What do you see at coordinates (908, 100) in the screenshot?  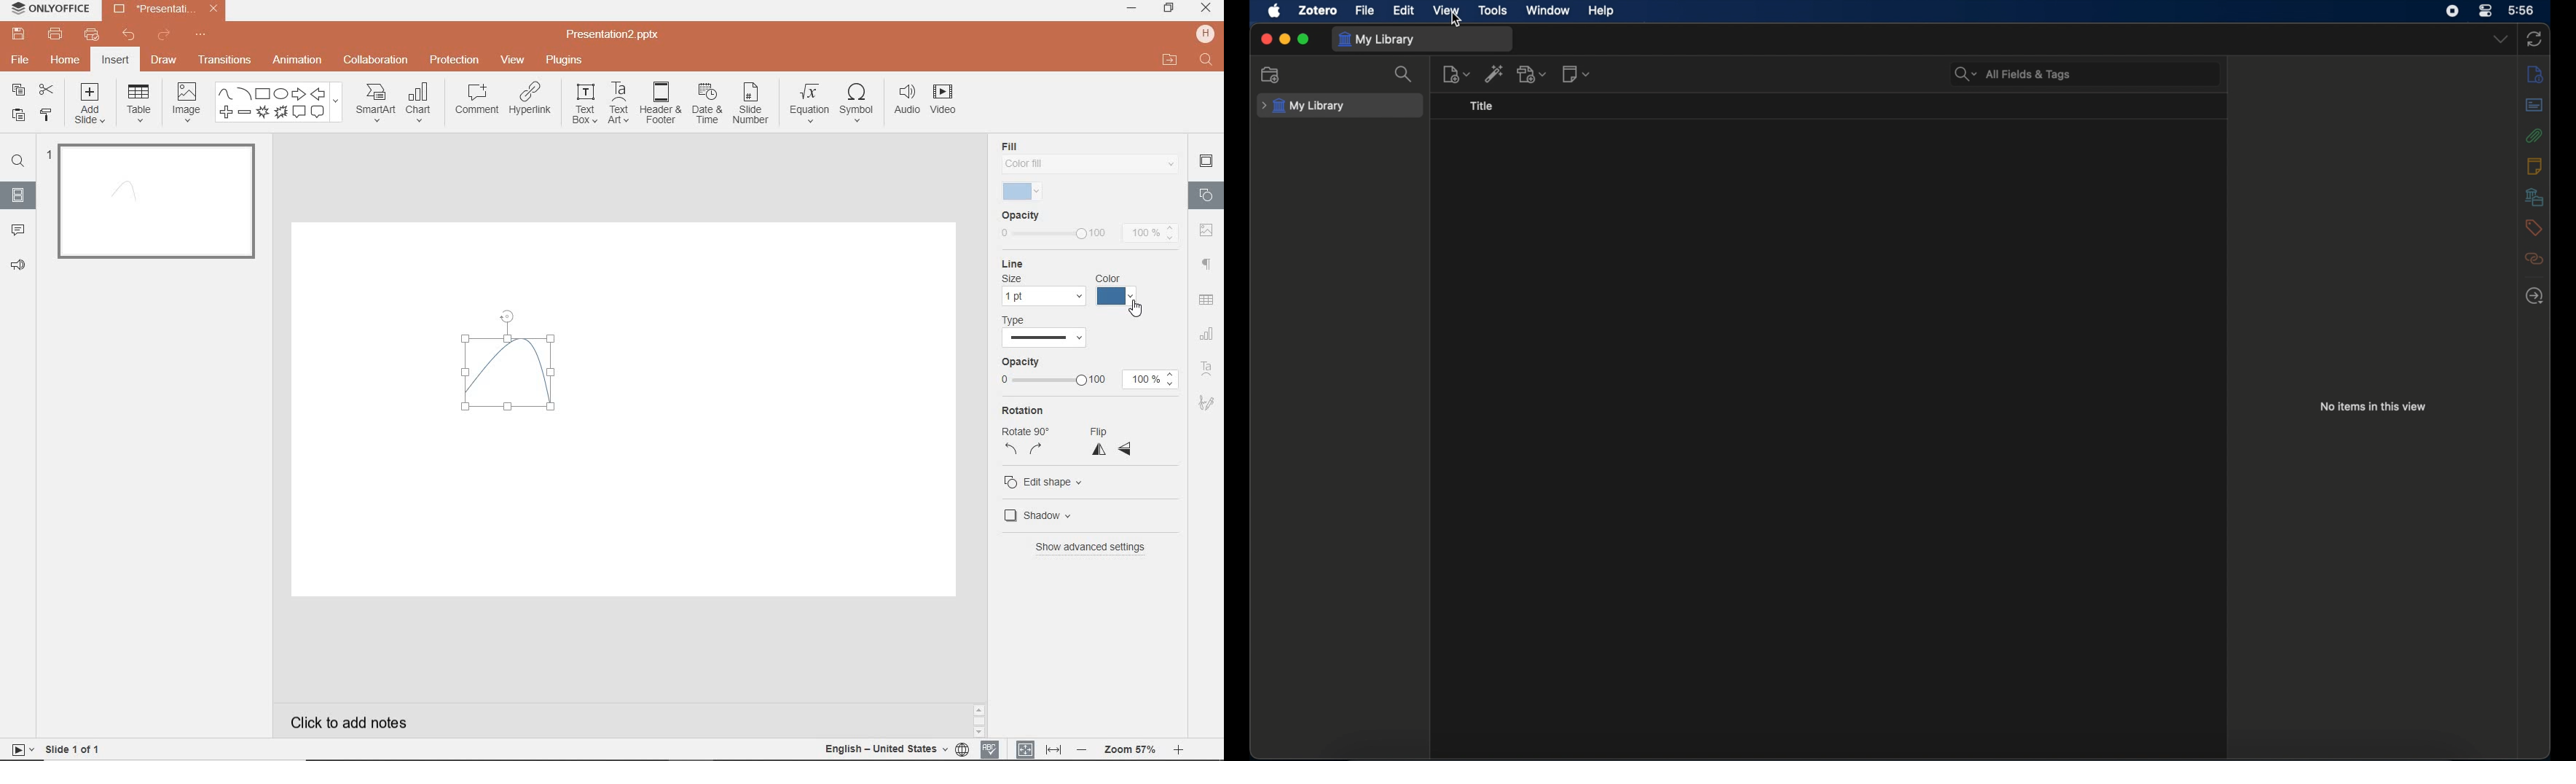 I see `AUDIO` at bounding box center [908, 100].